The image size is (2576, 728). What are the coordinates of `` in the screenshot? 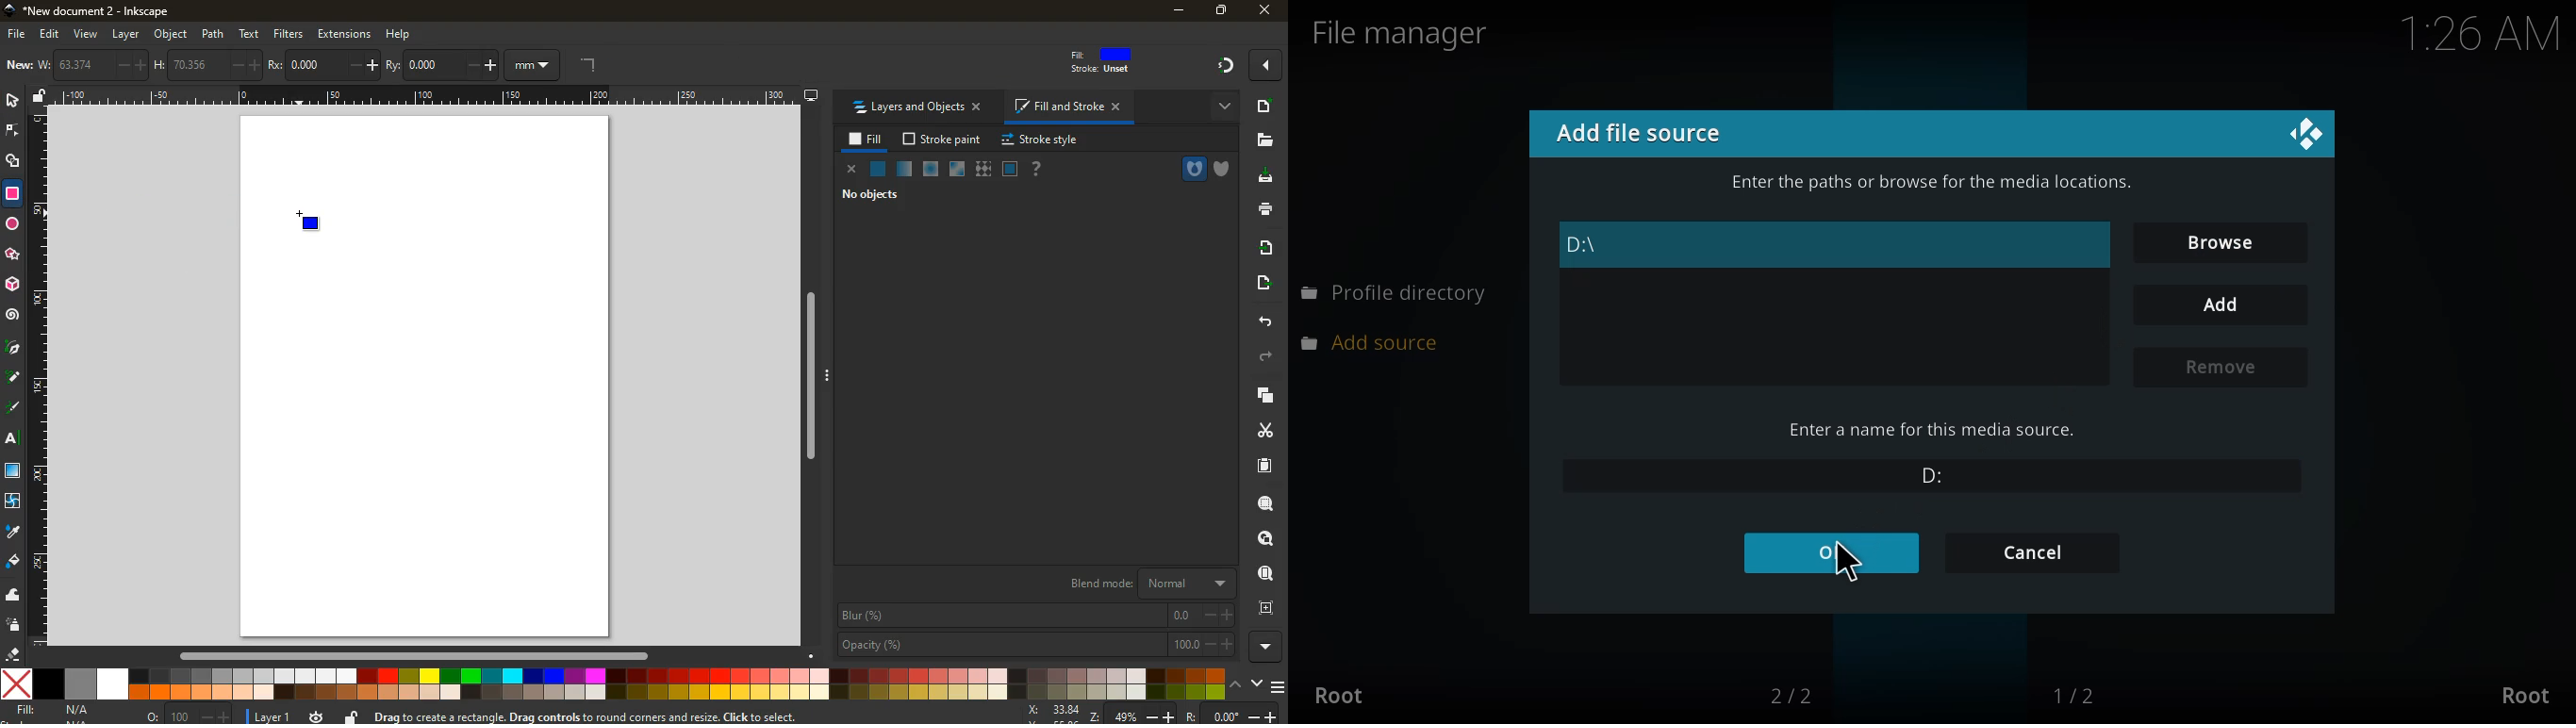 It's located at (1262, 67).